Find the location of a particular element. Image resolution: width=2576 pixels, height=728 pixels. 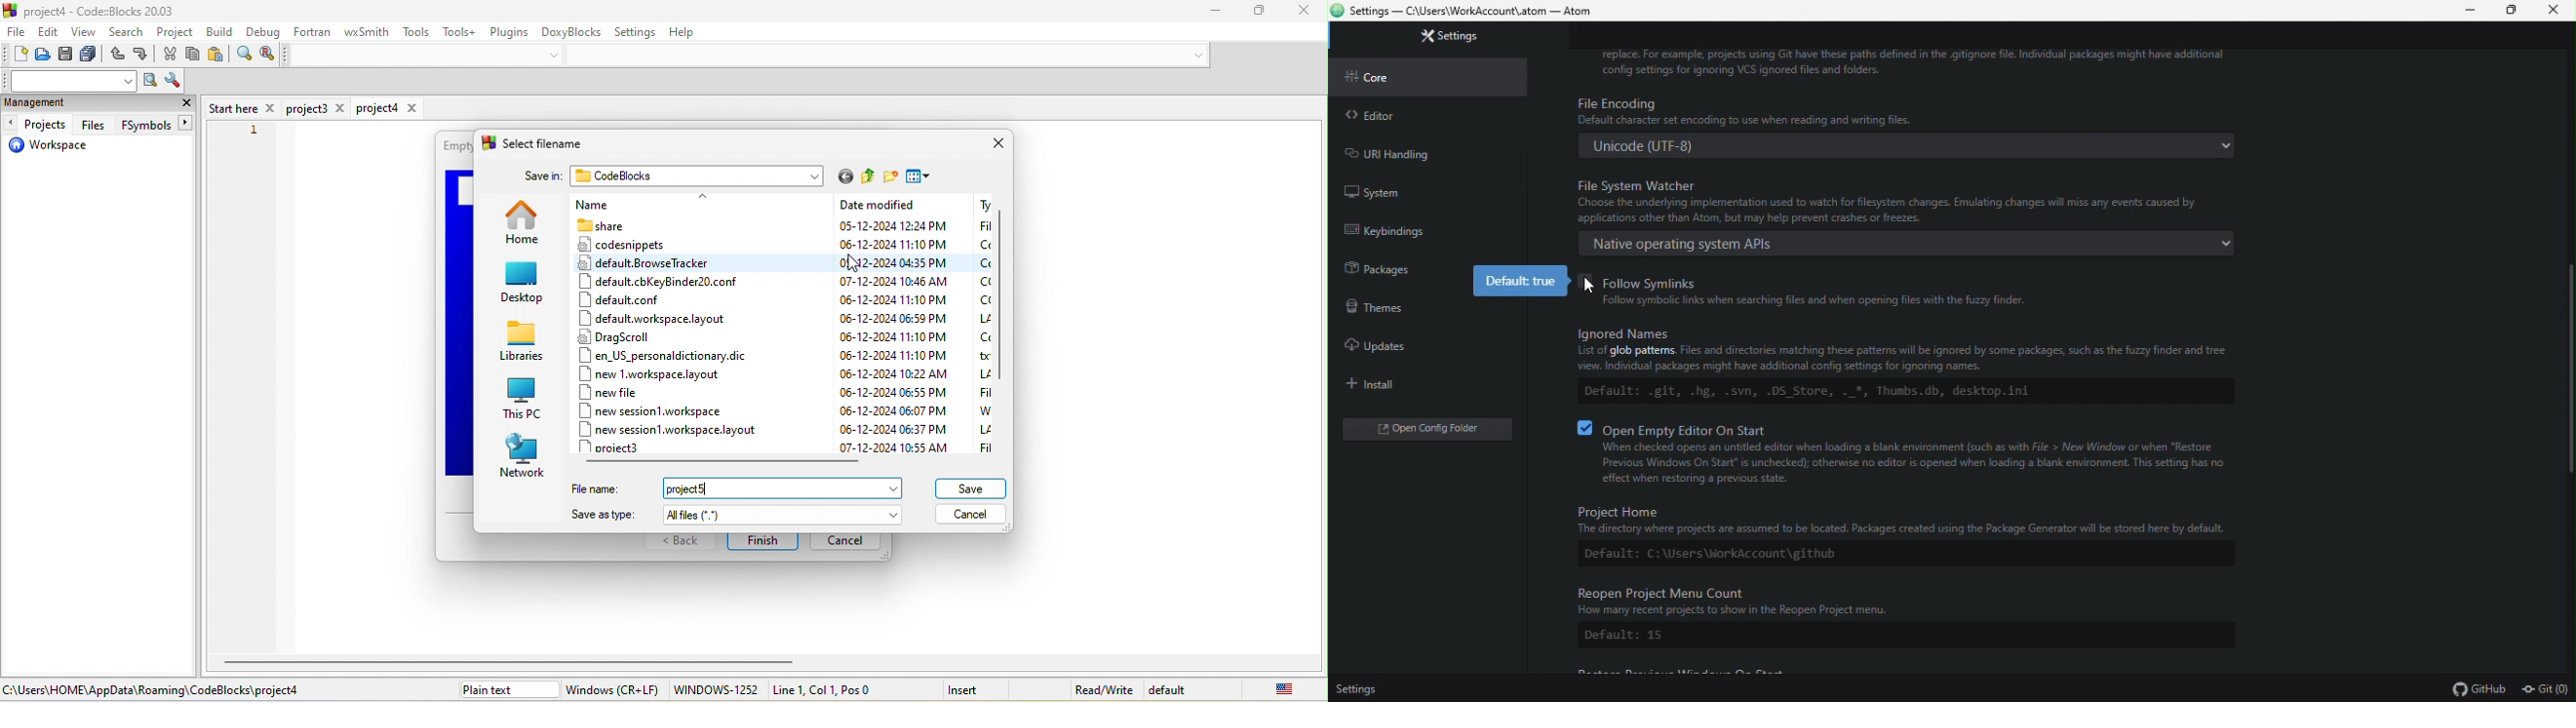

undo is located at coordinates (117, 56).